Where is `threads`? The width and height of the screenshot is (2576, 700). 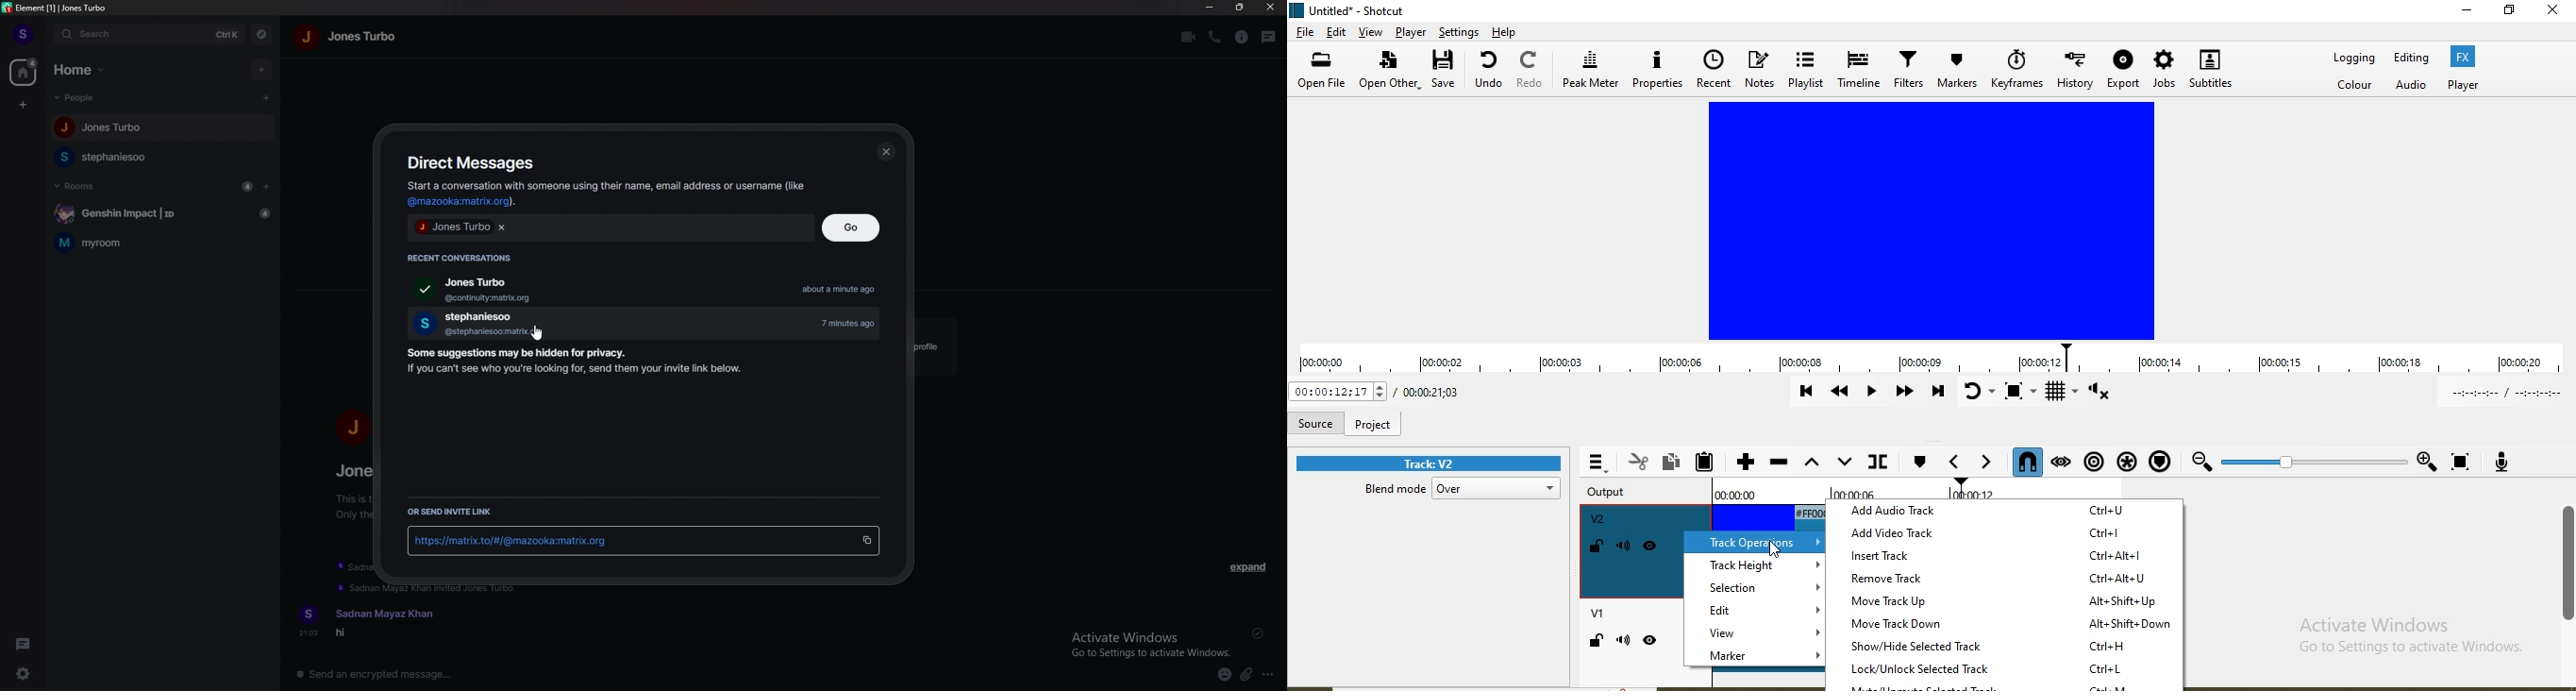
threads is located at coordinates (1269, 38).